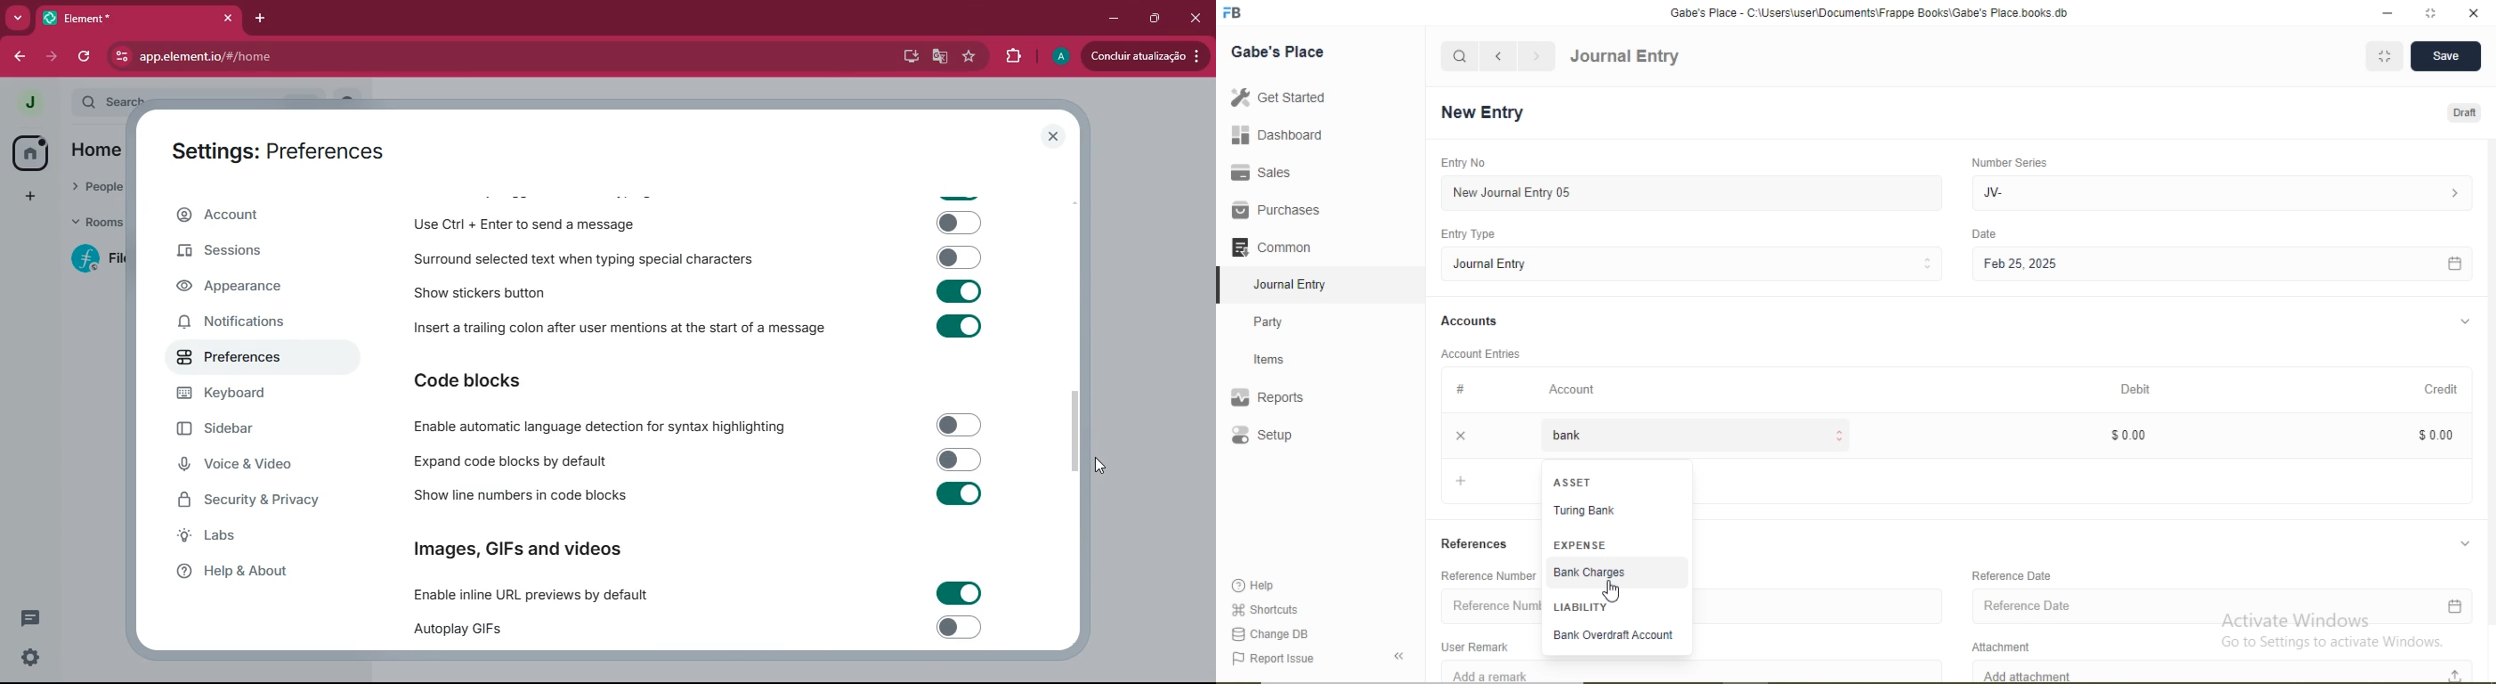 The height and width of the screenshot is (700, 2520). Describe the element at coordinates (1470, 234) in the screenshot. I see `Entry Type` at that location.